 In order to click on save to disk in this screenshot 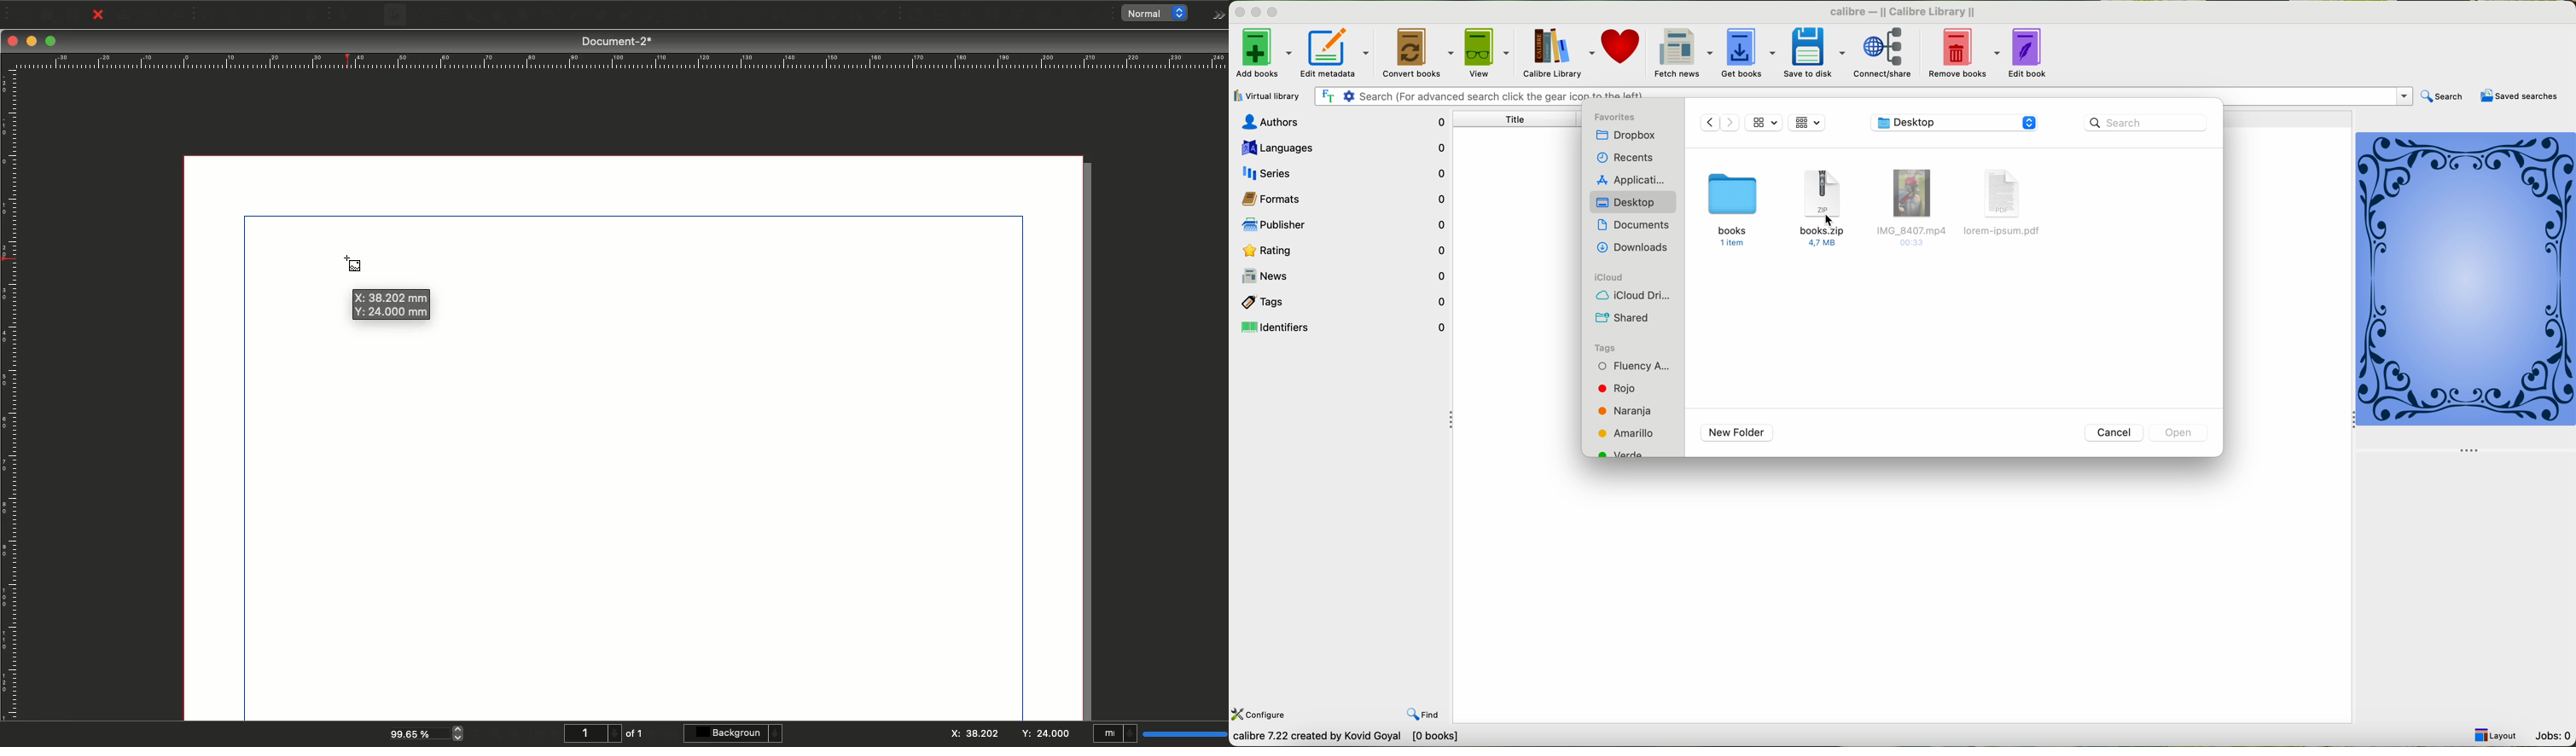, I will do `click(1812, 53)`.